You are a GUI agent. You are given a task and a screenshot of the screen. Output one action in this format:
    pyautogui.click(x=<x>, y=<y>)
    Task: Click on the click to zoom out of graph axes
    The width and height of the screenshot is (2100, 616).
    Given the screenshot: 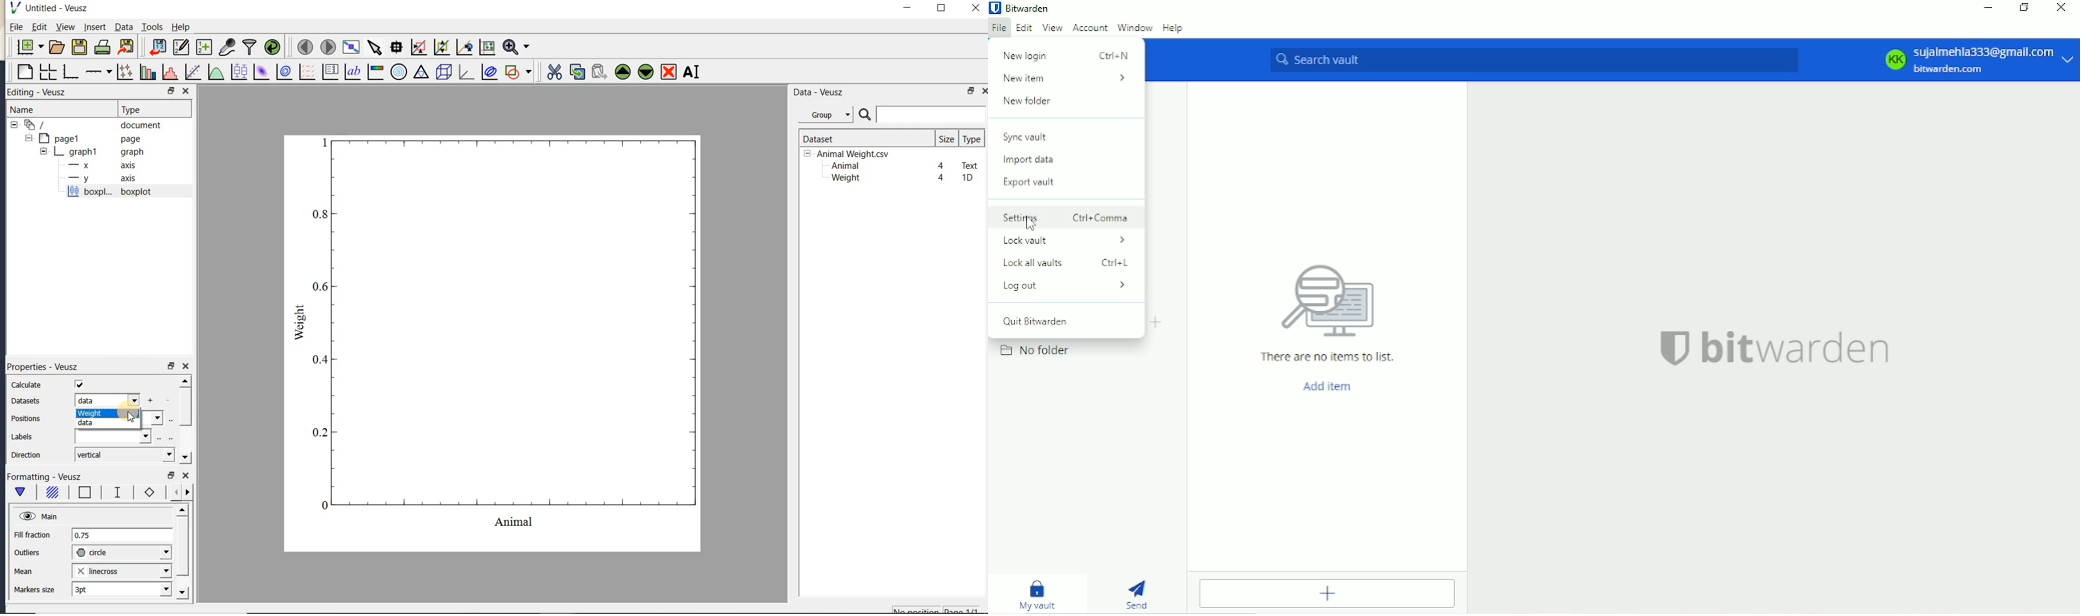 What is the action you would take?
    pyautogui.click(x=442, y=46)
    